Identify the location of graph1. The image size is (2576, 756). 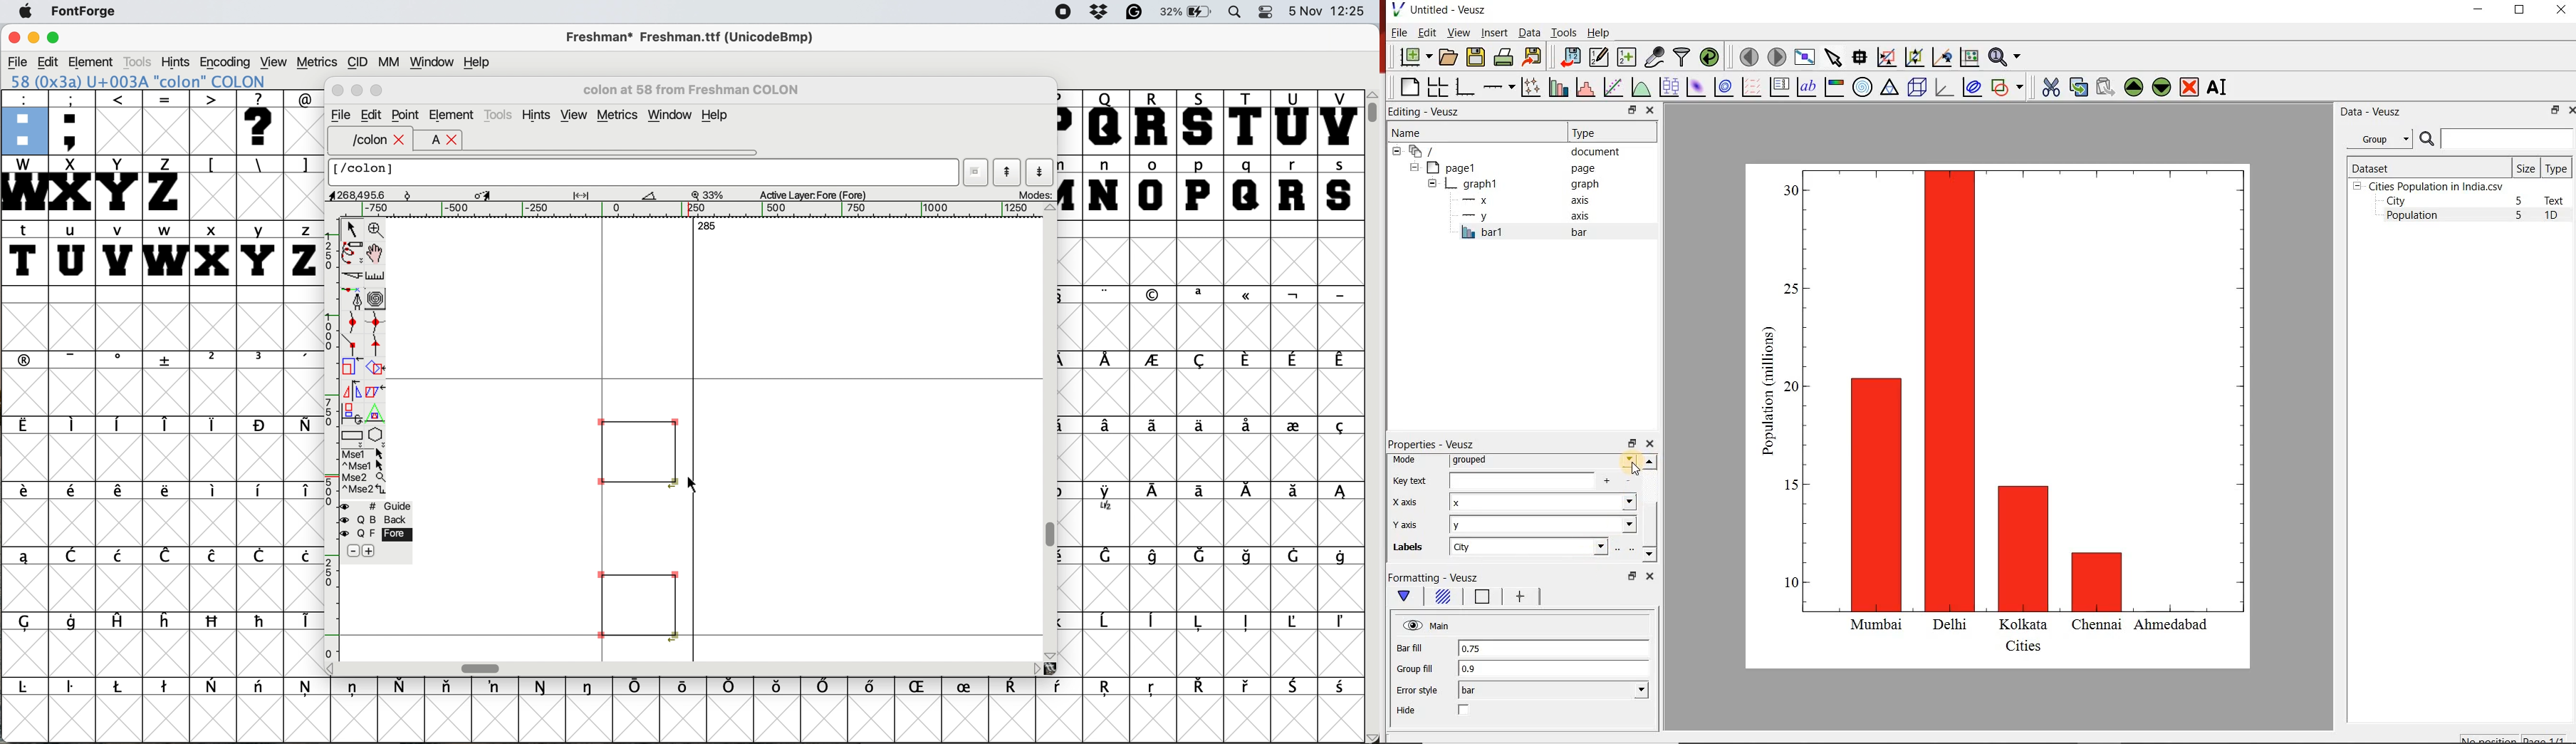
(1516, 184).